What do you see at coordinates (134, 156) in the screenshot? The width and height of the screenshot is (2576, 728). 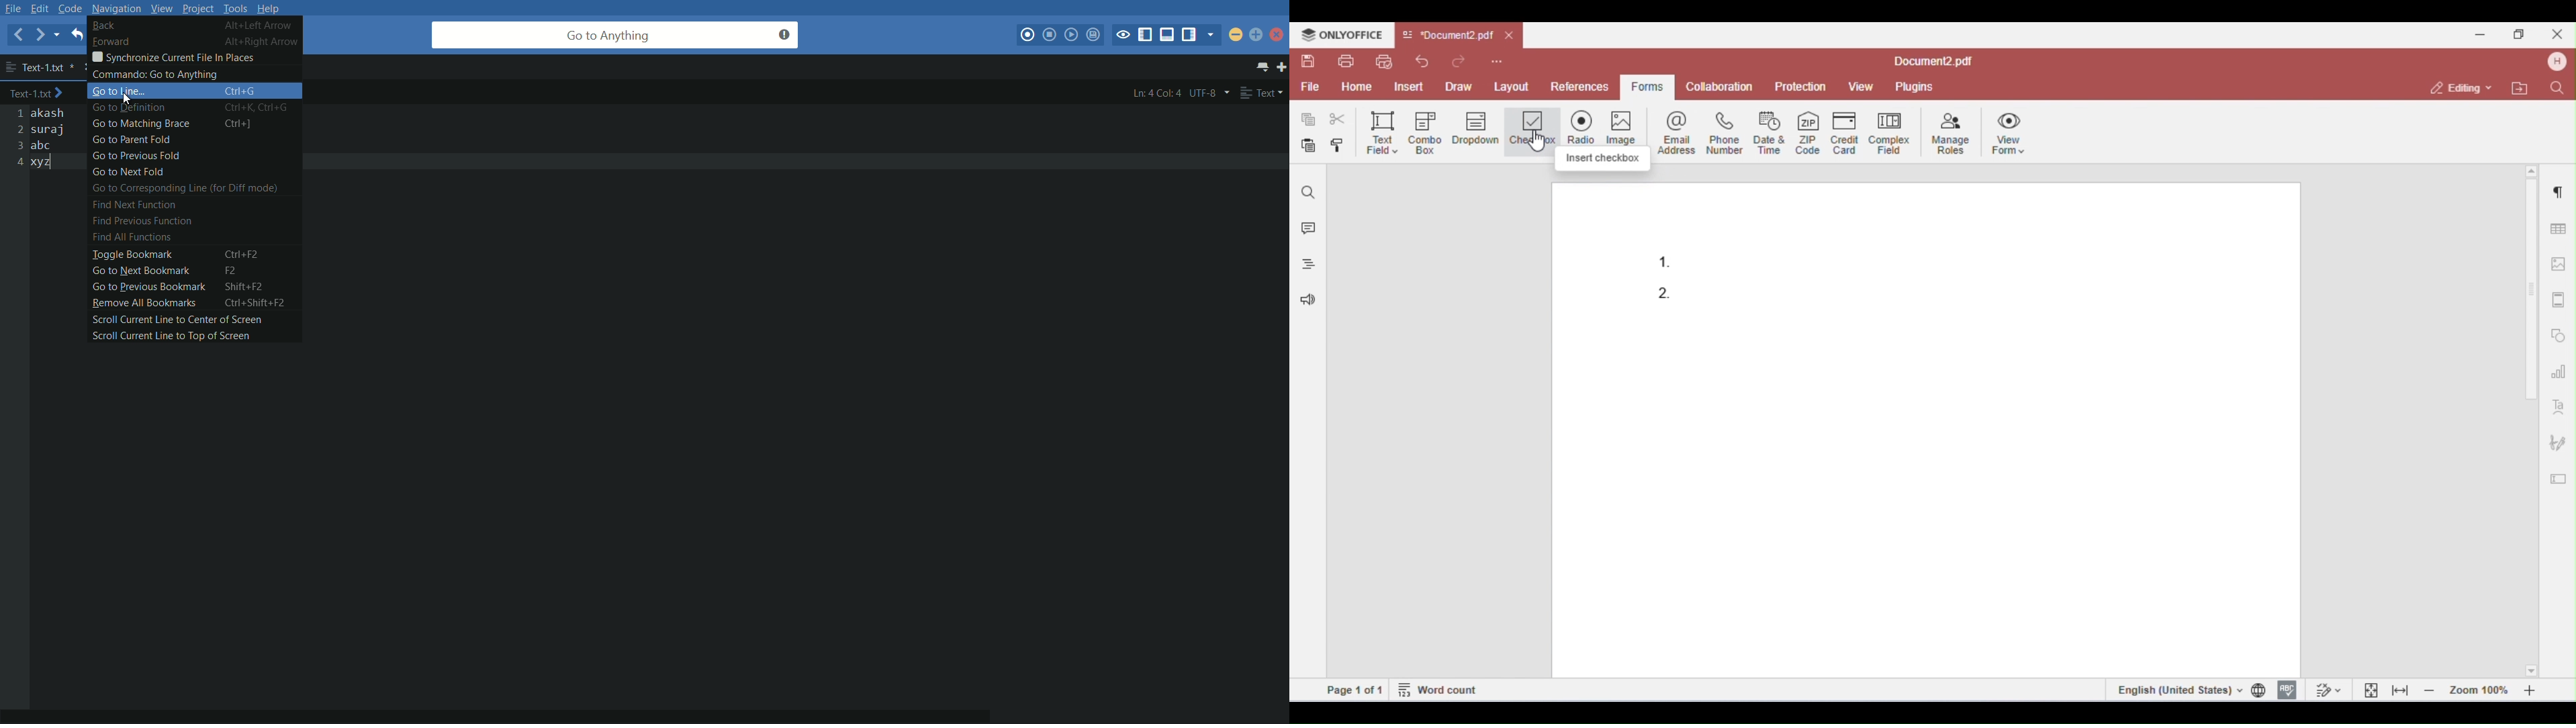 I see `go to previous fold` at bounding box center [134, 156].